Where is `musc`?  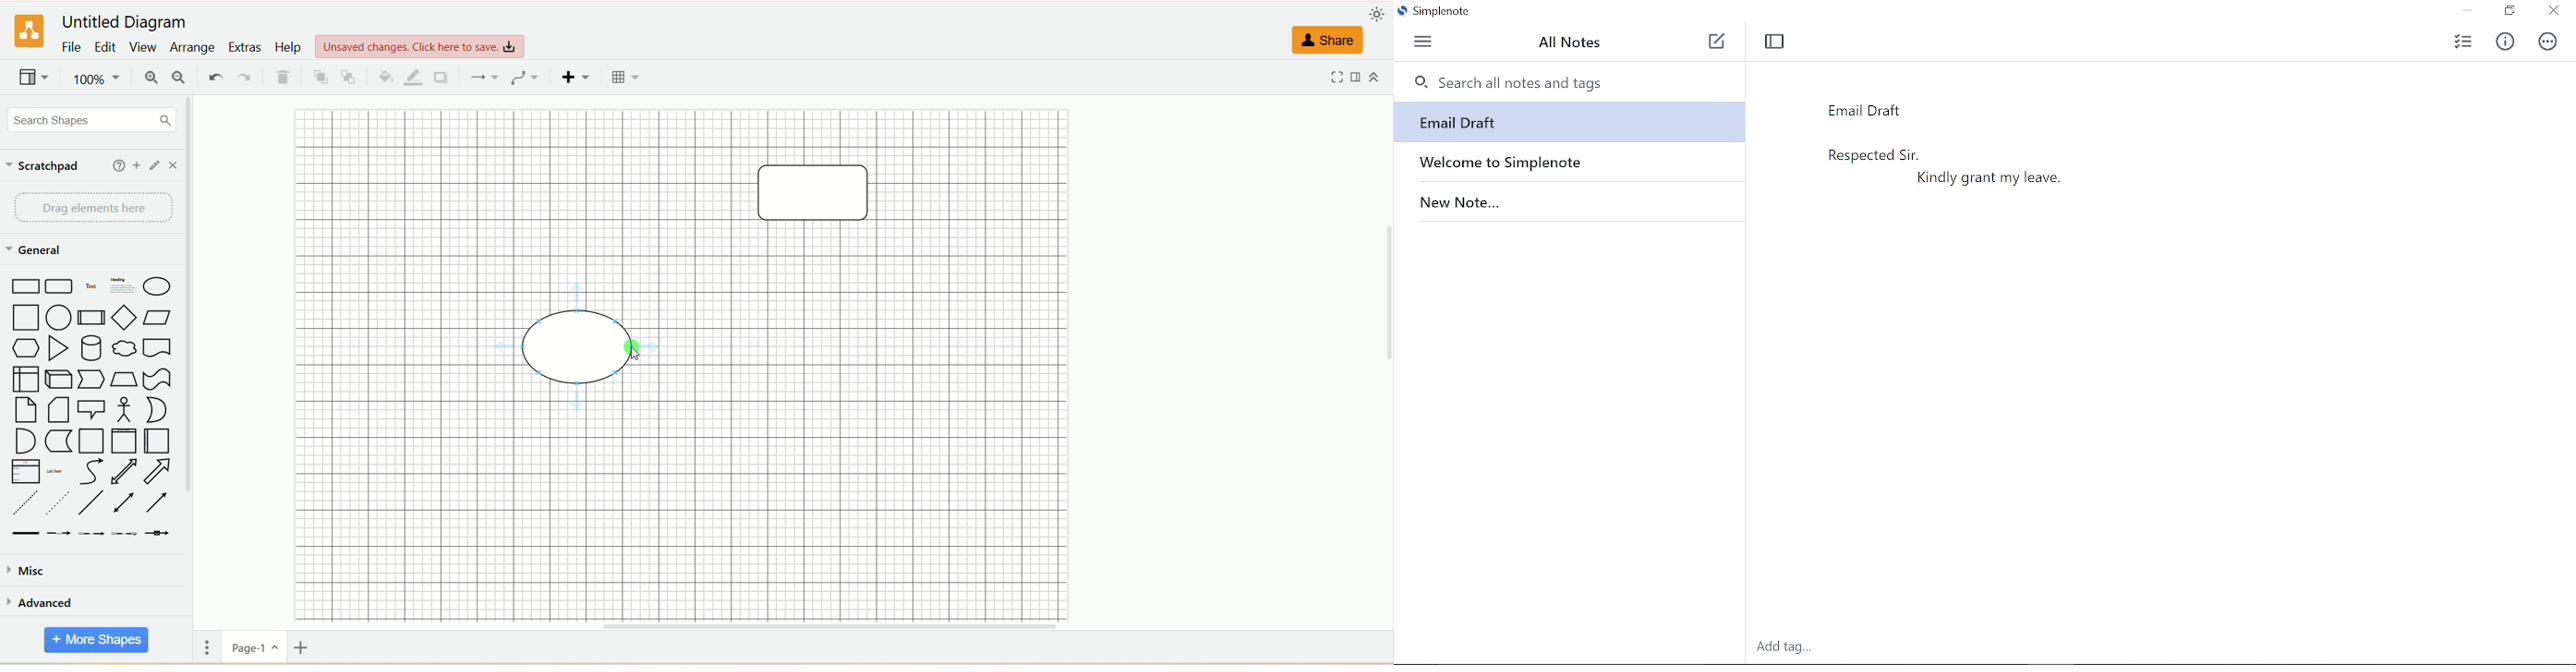 musc is located at coordinates (25, 570).